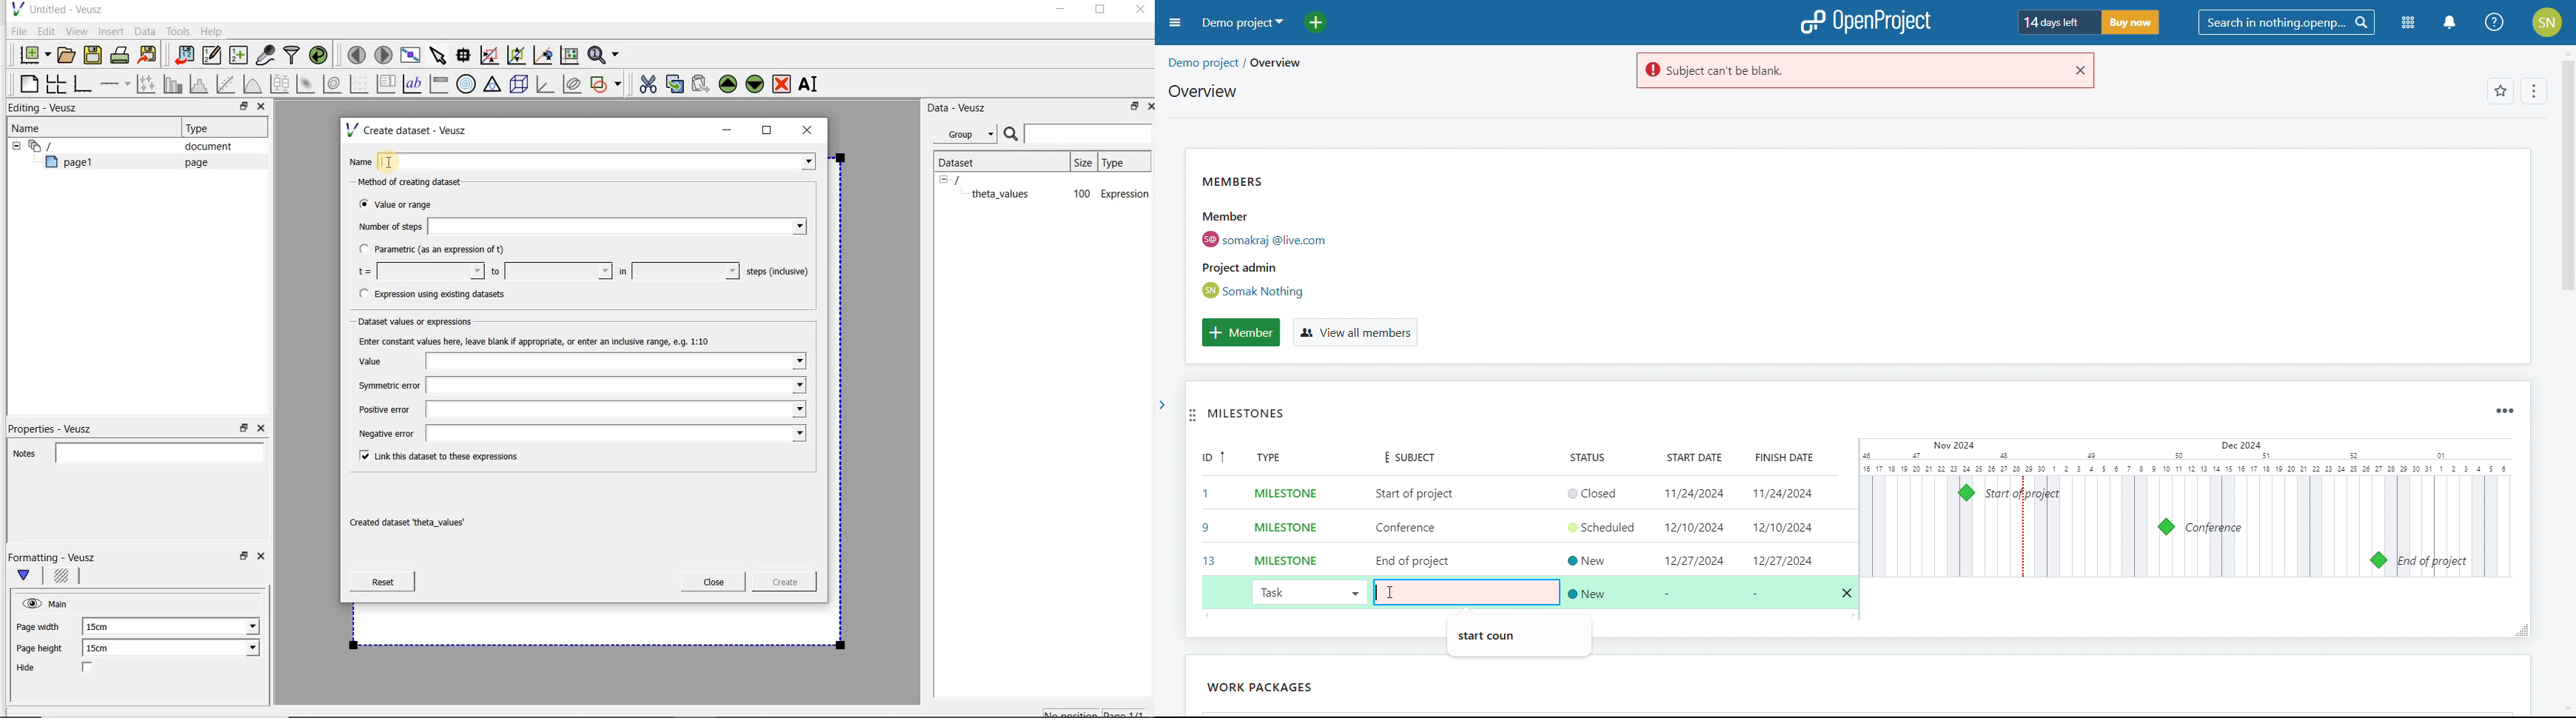 The width and height of the screenshot is (2576, 728). I want to click on page1/1, so click(1130, 712).